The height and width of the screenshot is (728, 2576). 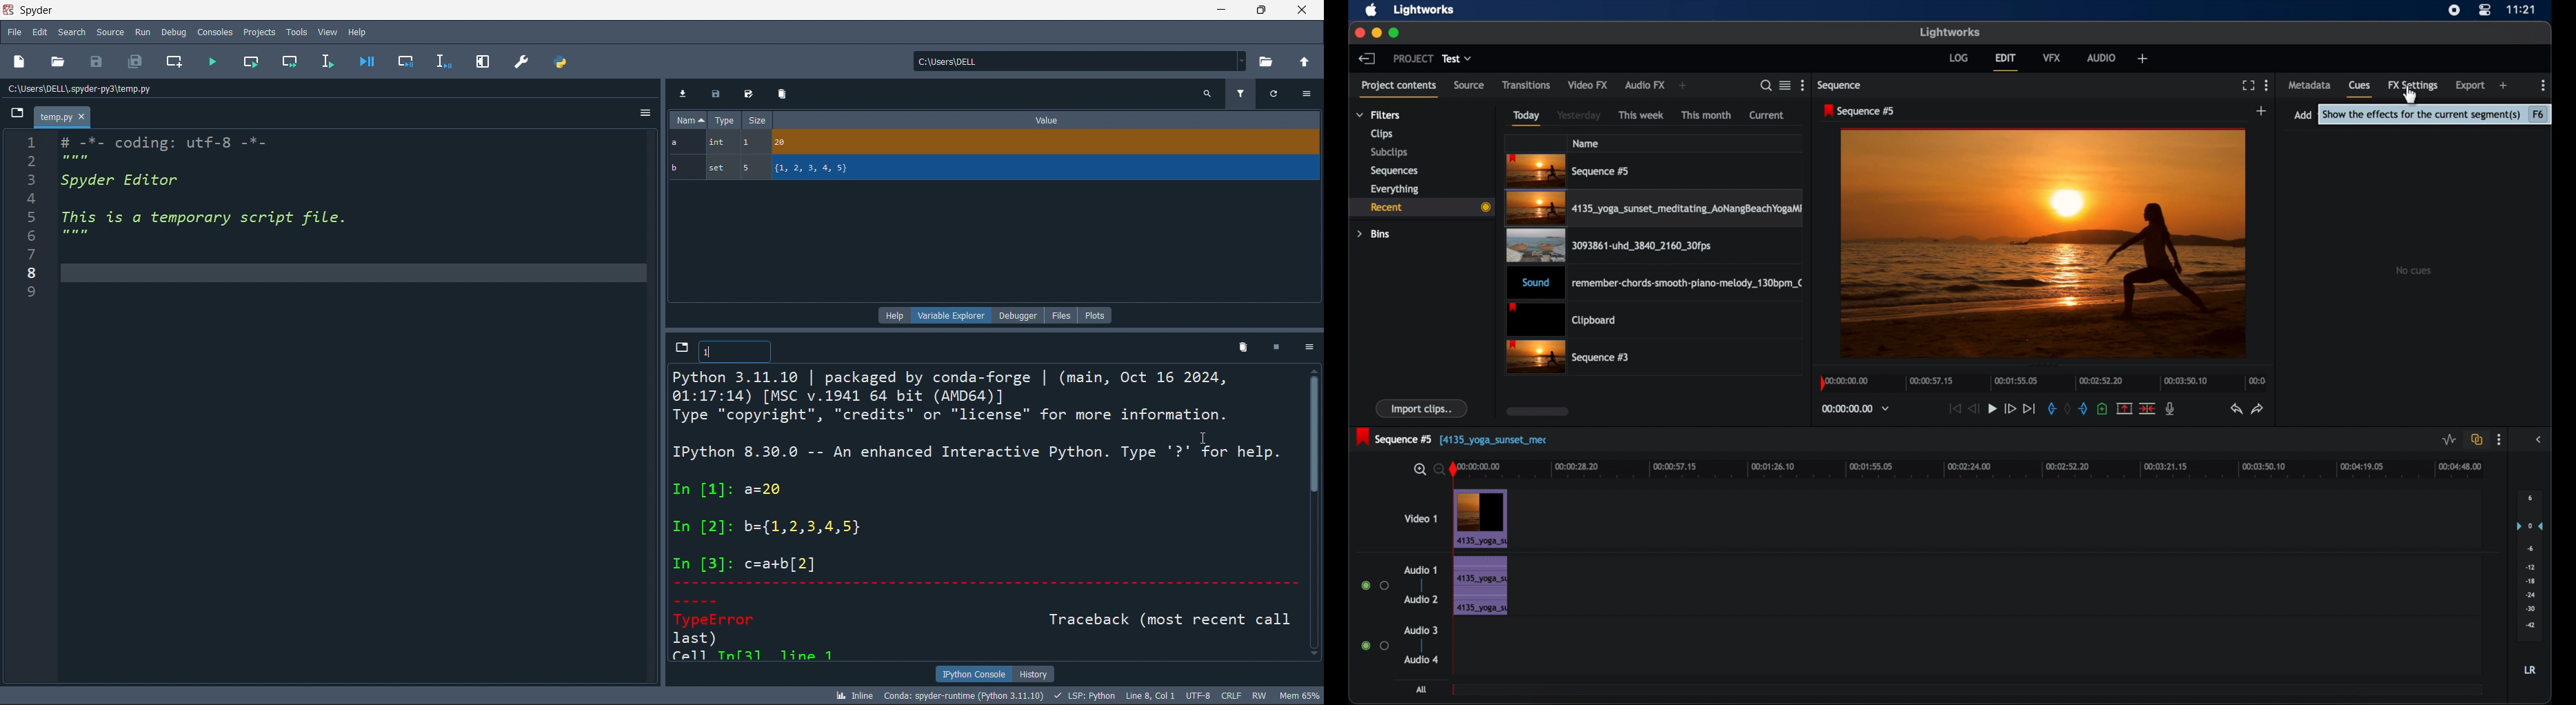 I want to click on save, so click(x=101, y=61).